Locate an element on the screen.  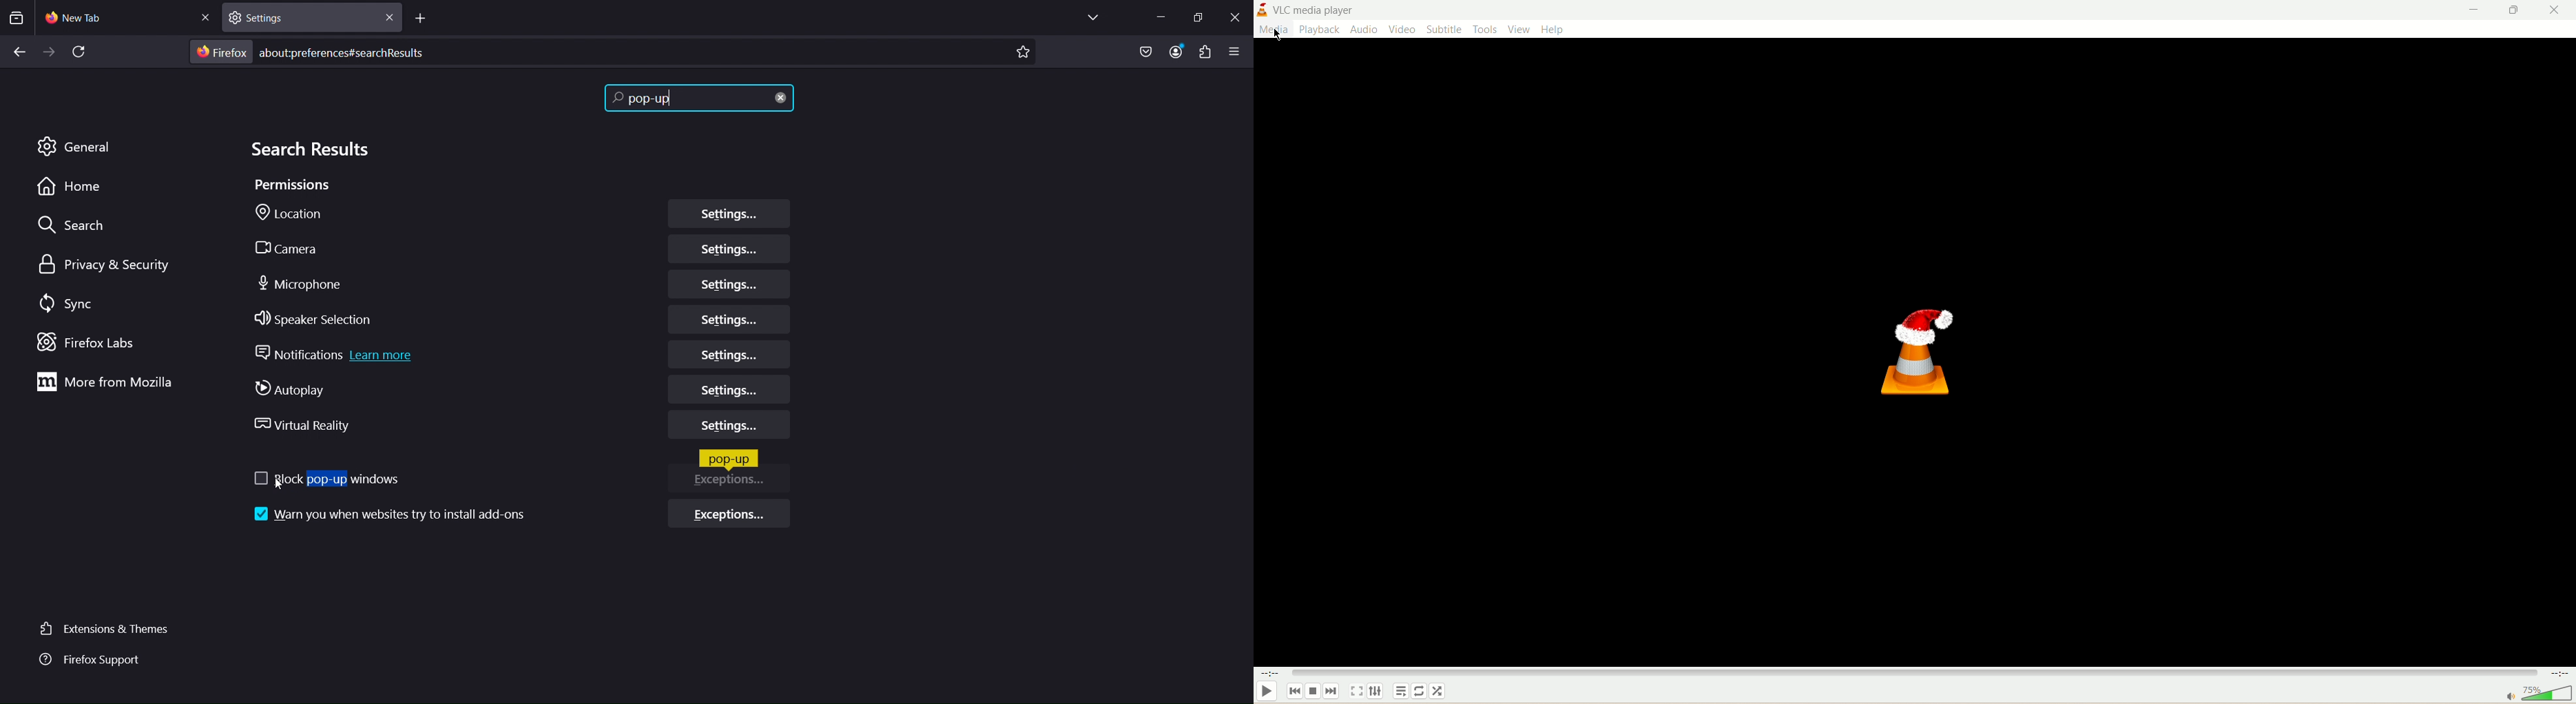
Plugins is located at coordinates (1205, 52).